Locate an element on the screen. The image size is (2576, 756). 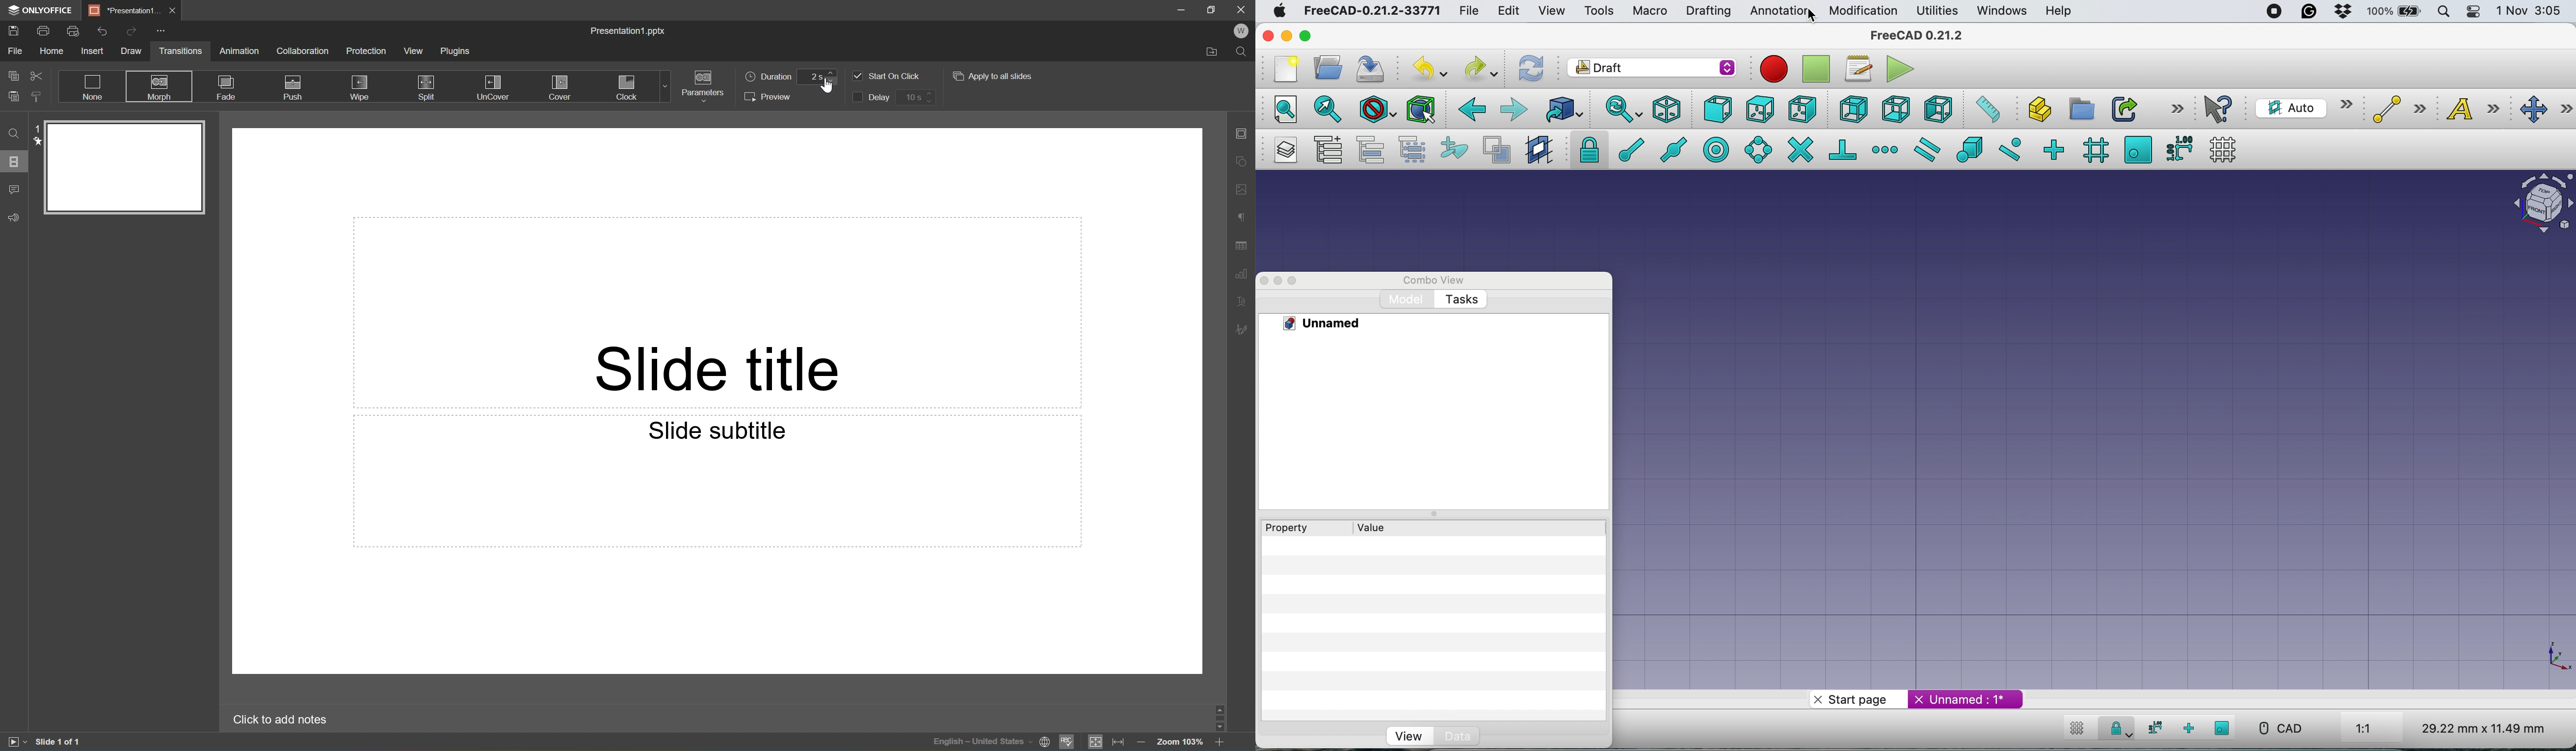
2s is located at coordinates (819, 76).